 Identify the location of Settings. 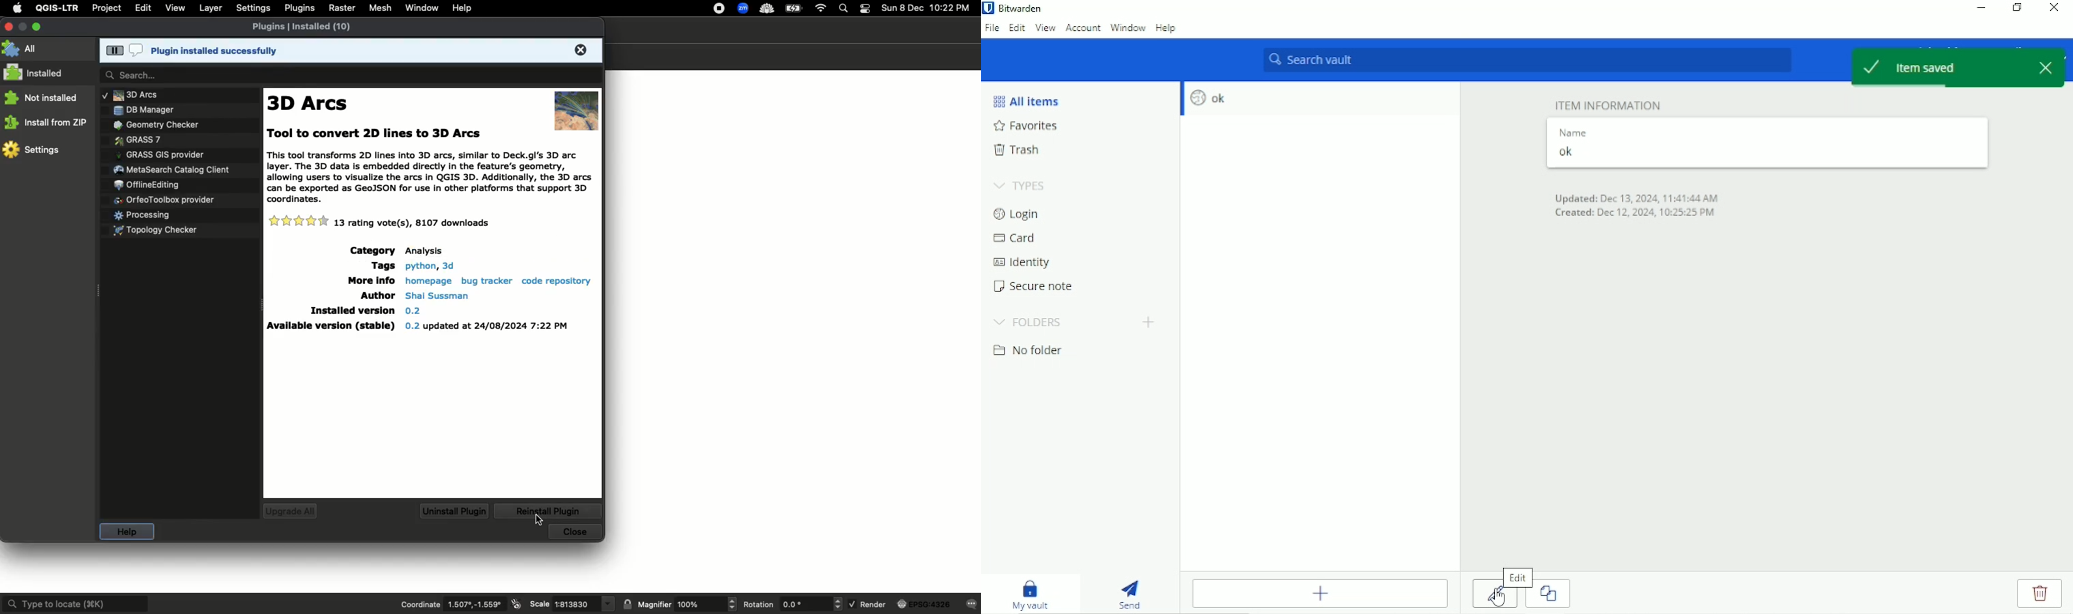
(252, 8).